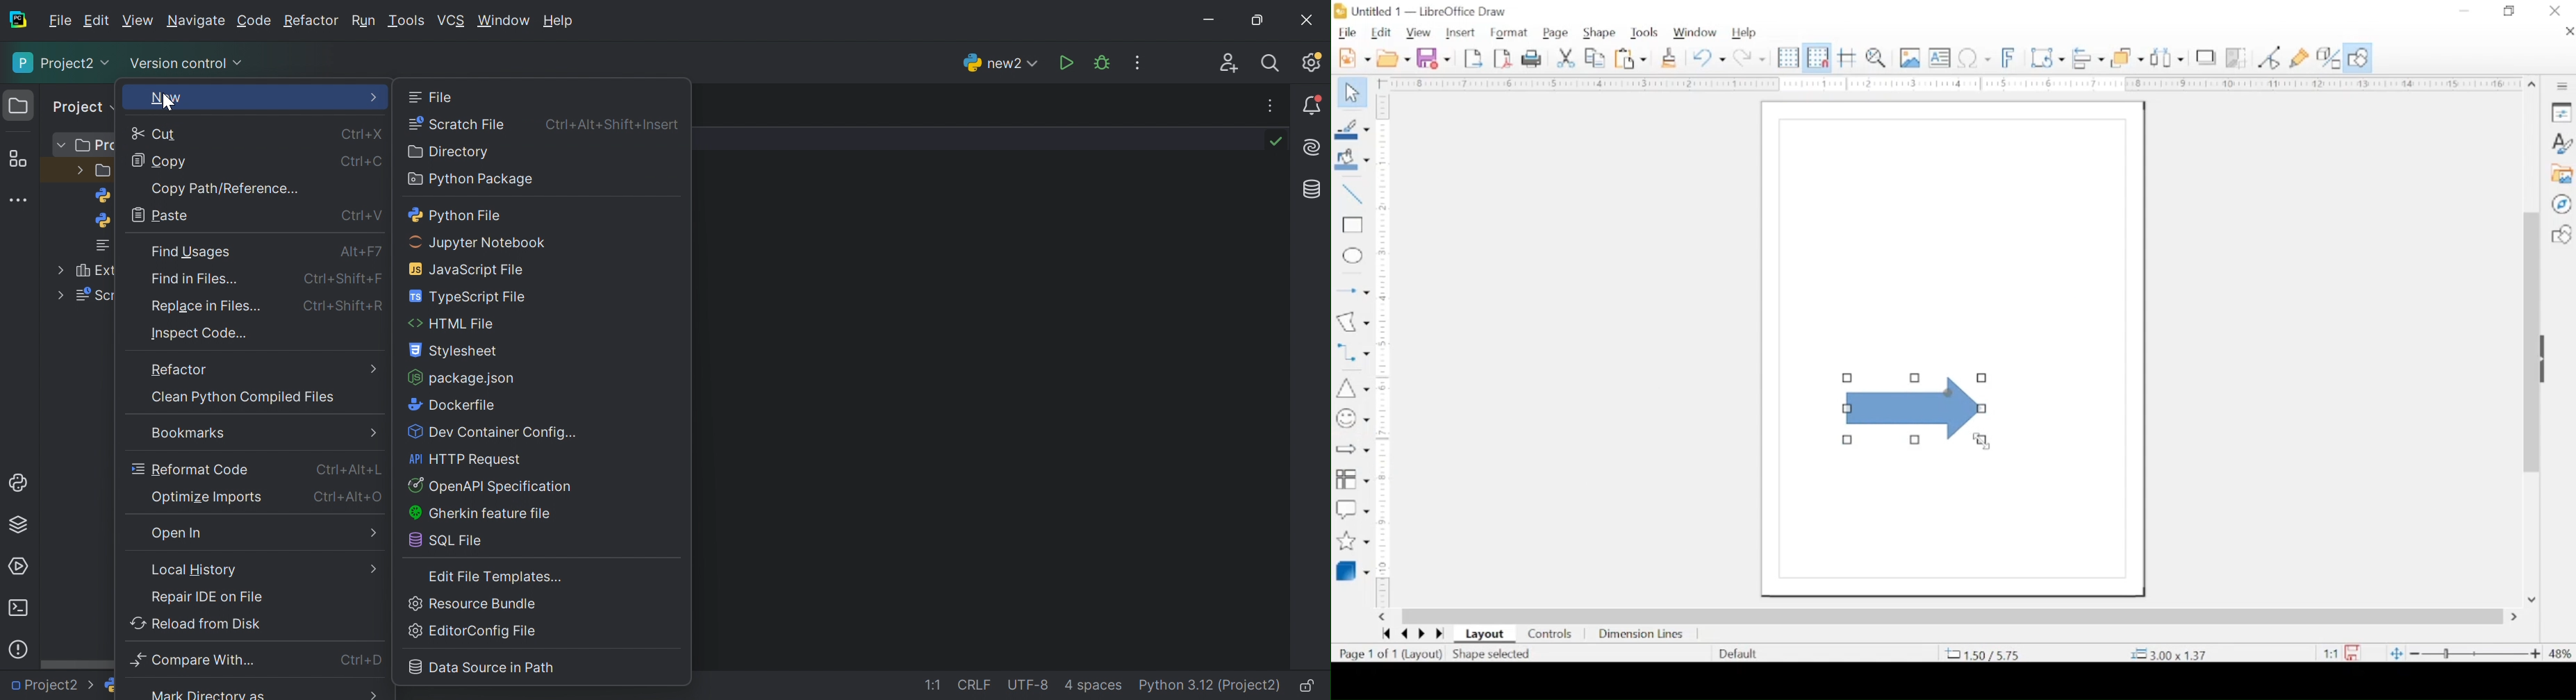 This screenshot has width=2576, height=700. What do you see at coordinates (2047, 58) in the screenshot?
I see `transformations` at bounding box center [2047, 58].